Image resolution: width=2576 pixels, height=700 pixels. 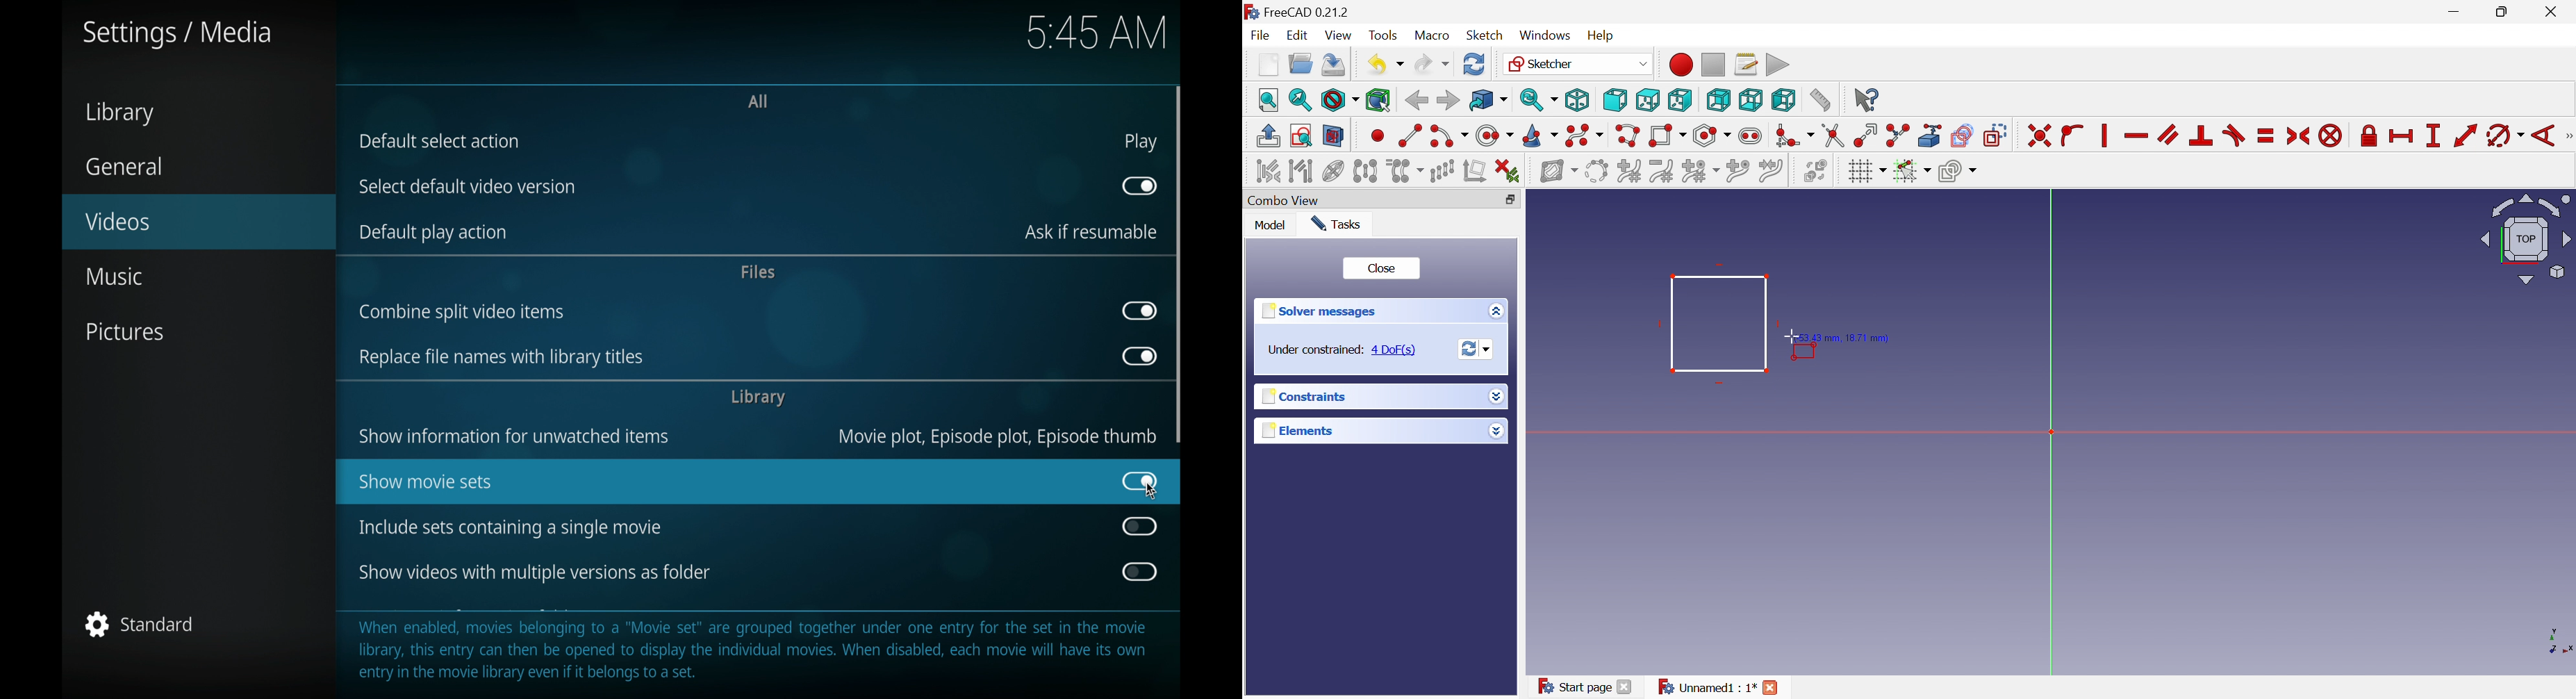 I want to click on Constrain angle, so click(x=2544, y=135).